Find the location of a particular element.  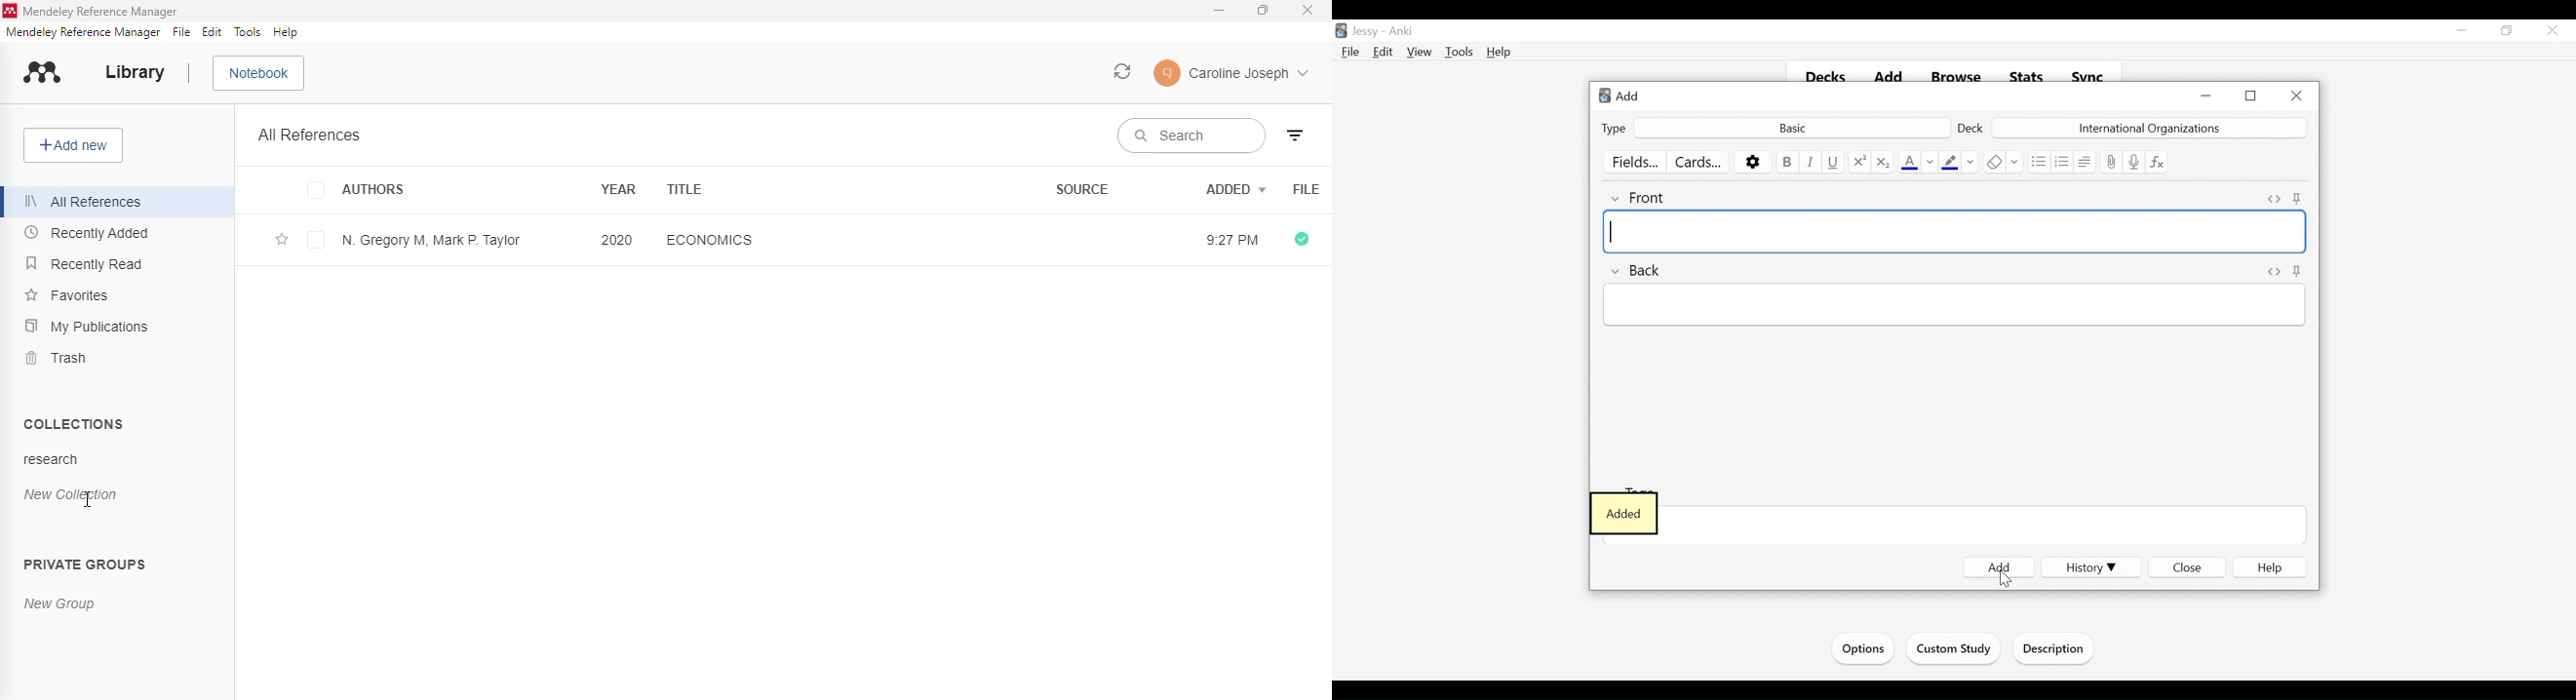

User Name is located at coordinates (1365, 32).